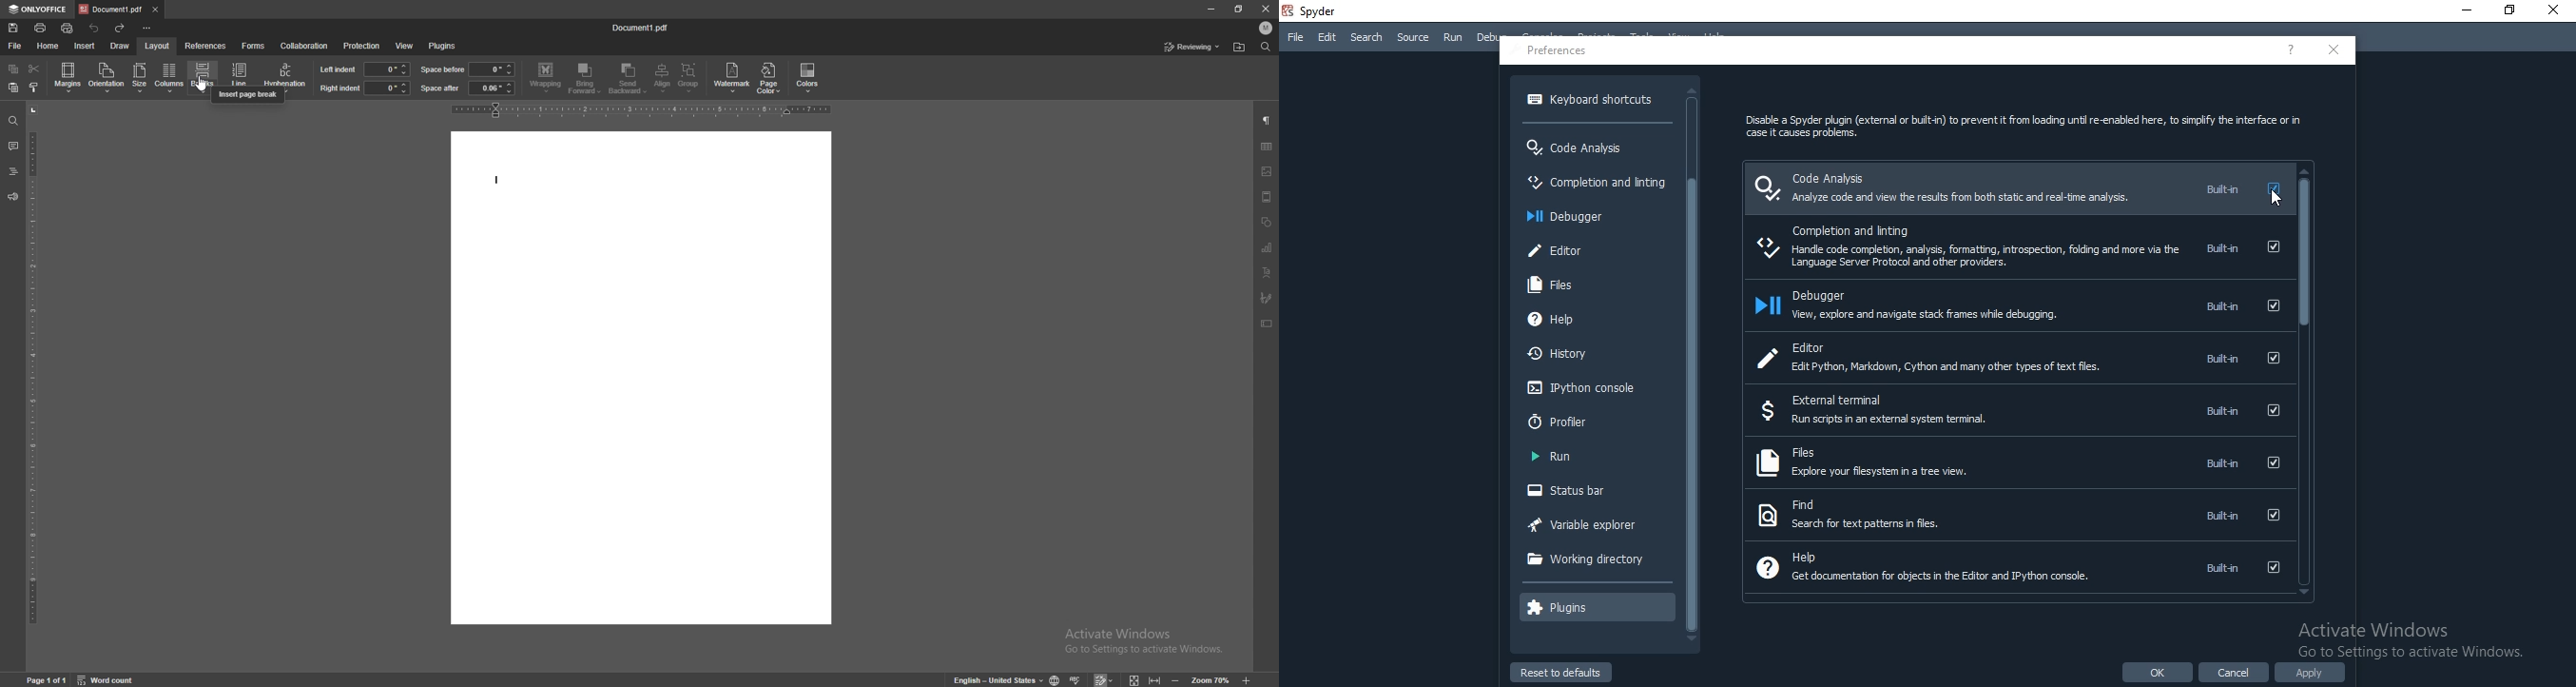  What do you see at coordinates (641, 378) in the screenshot?
I see `document` at bounding box center [641, 378].